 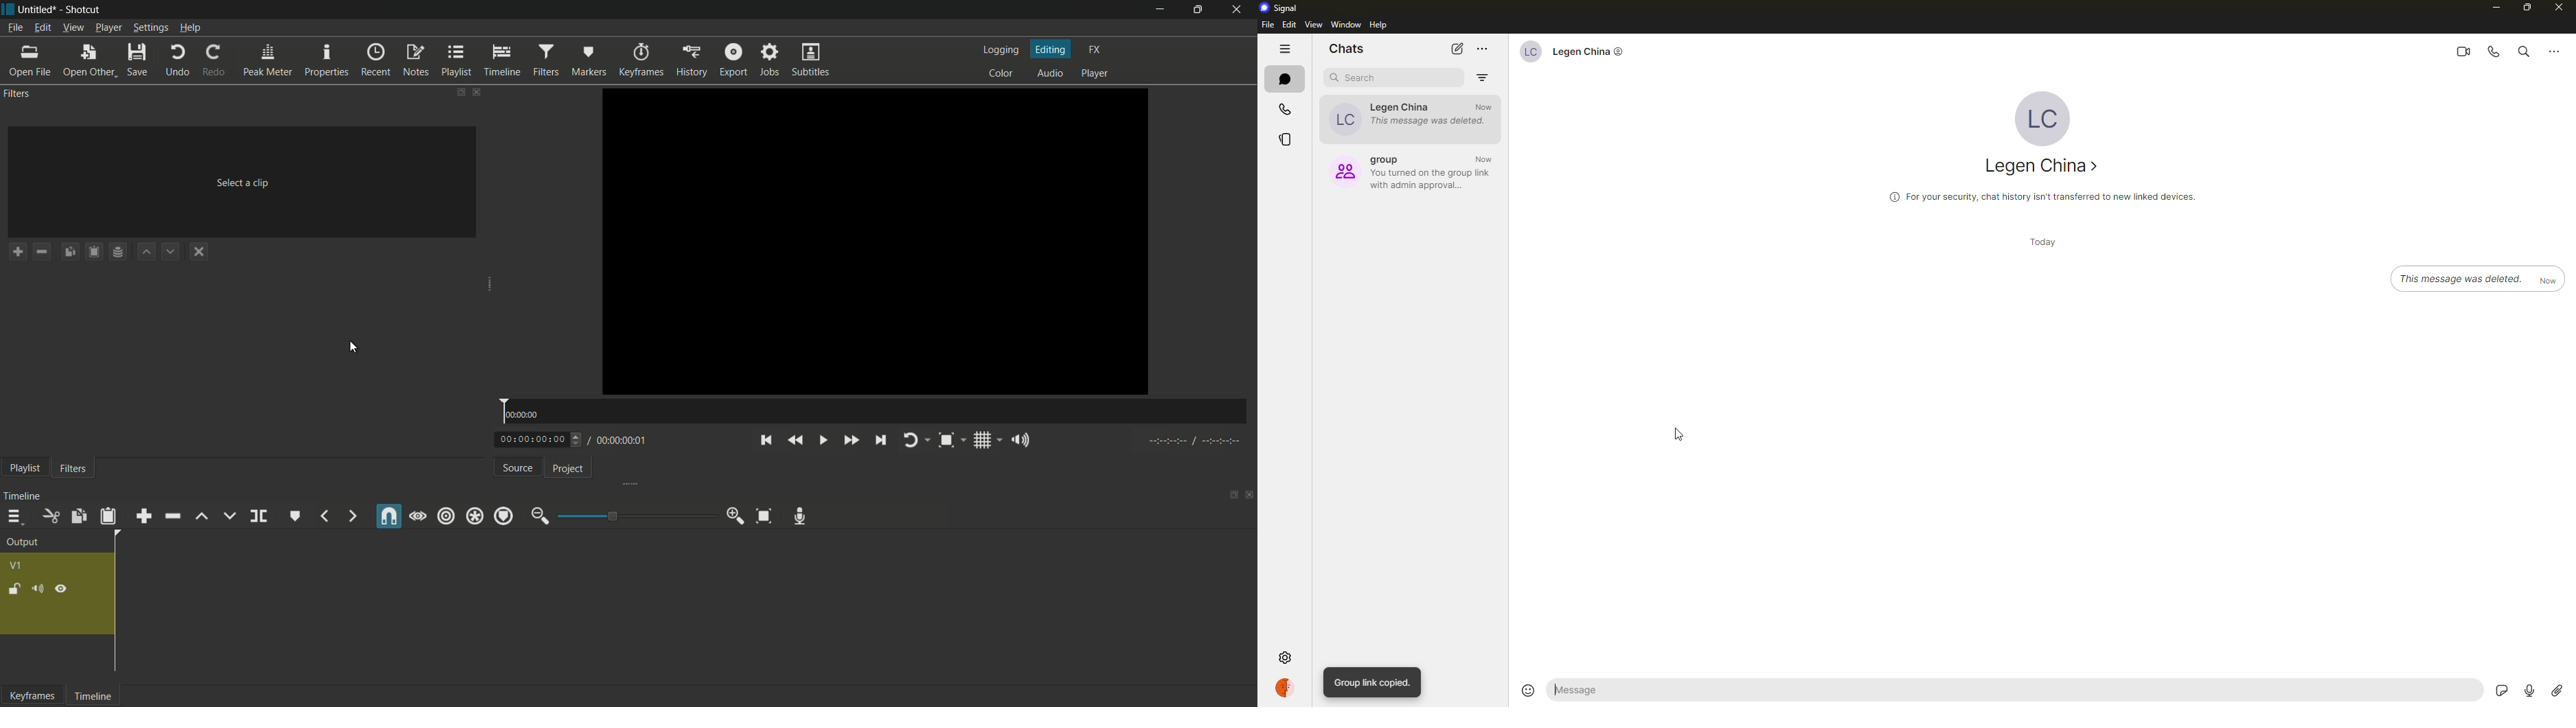 What do you see at coordinates (24, 469) in the screenshot?
I see `playlist` at bounding box center [24, 469].